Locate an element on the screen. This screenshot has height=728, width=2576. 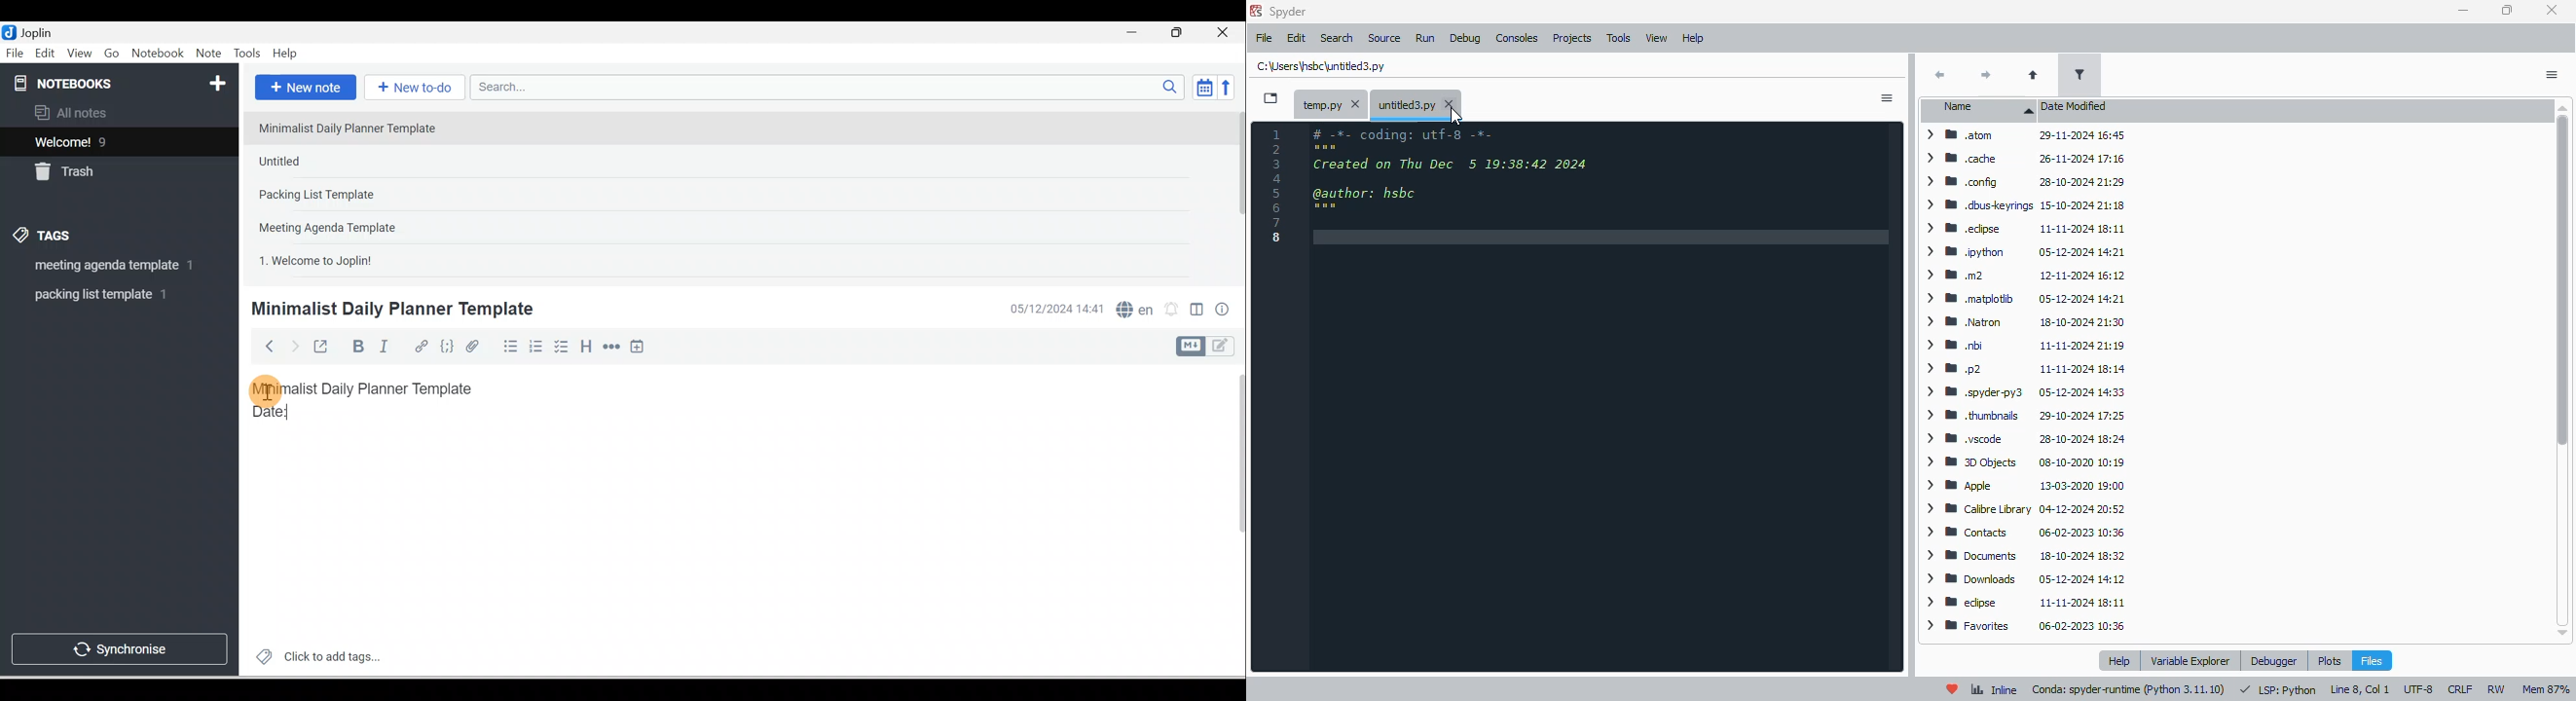
back is located at coordinates (1940, 74).